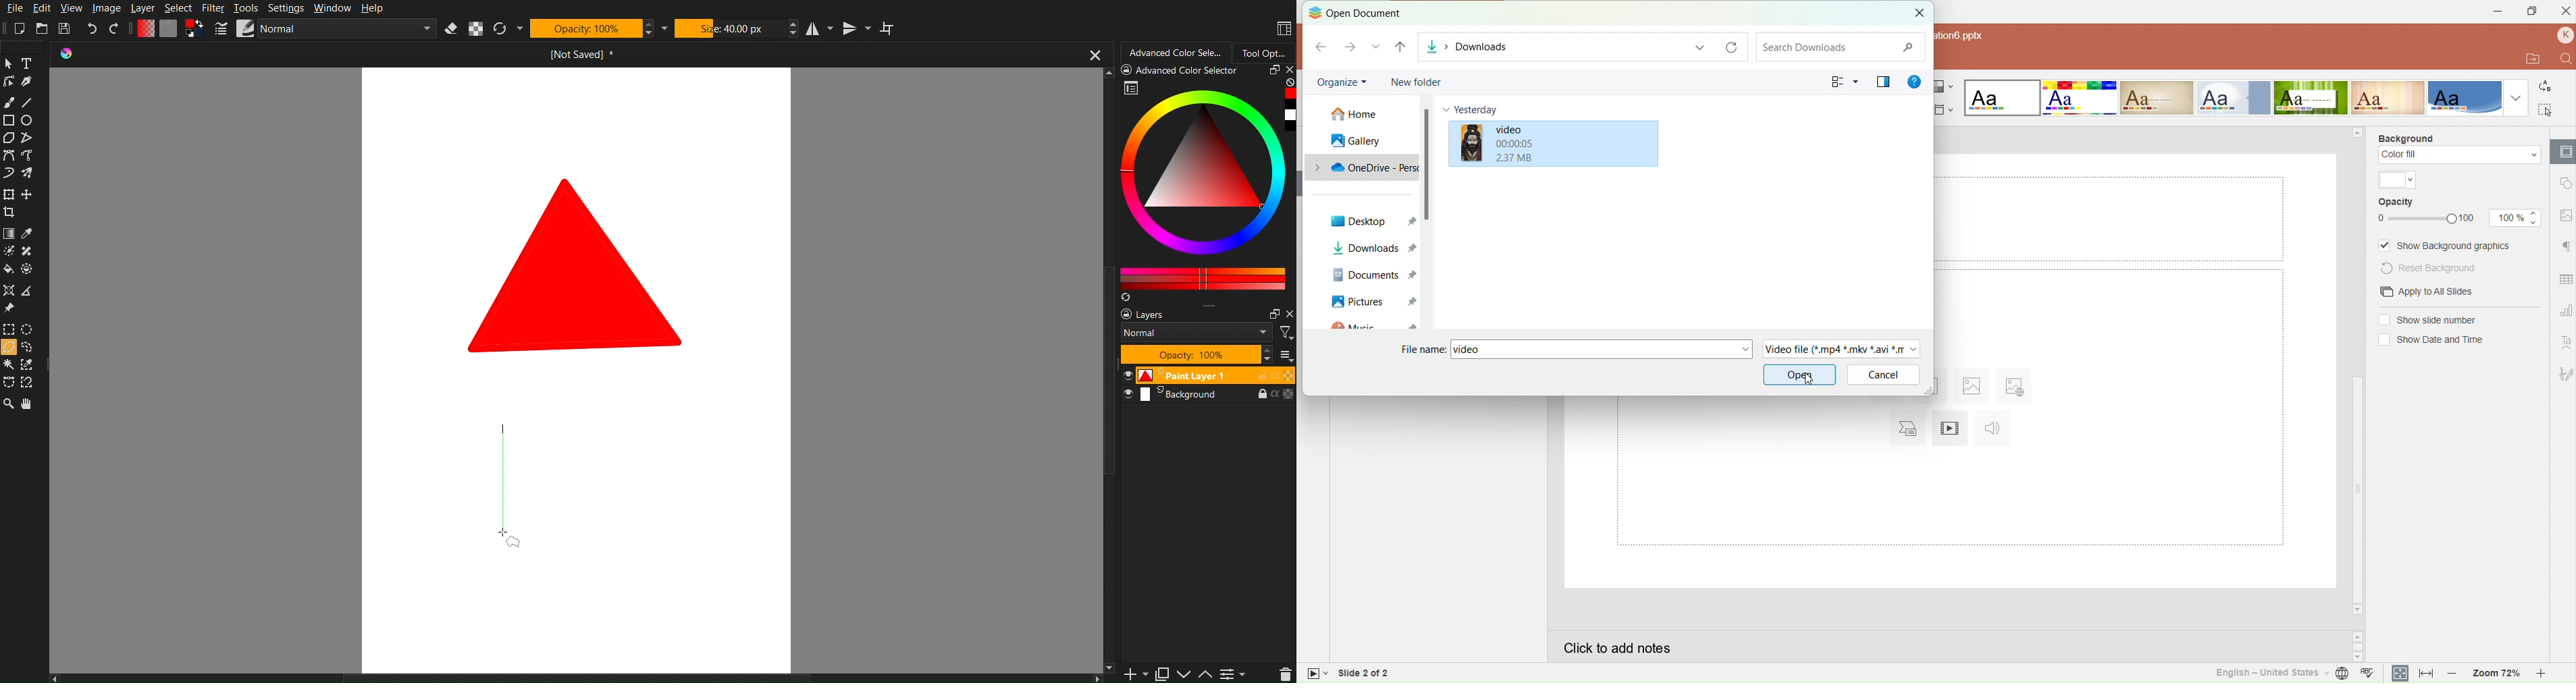  What do you see at coordinates (2430, 319) in the screenshot?
I see `(un) selectShow slide numbers` at bounding box center [2430, 319].